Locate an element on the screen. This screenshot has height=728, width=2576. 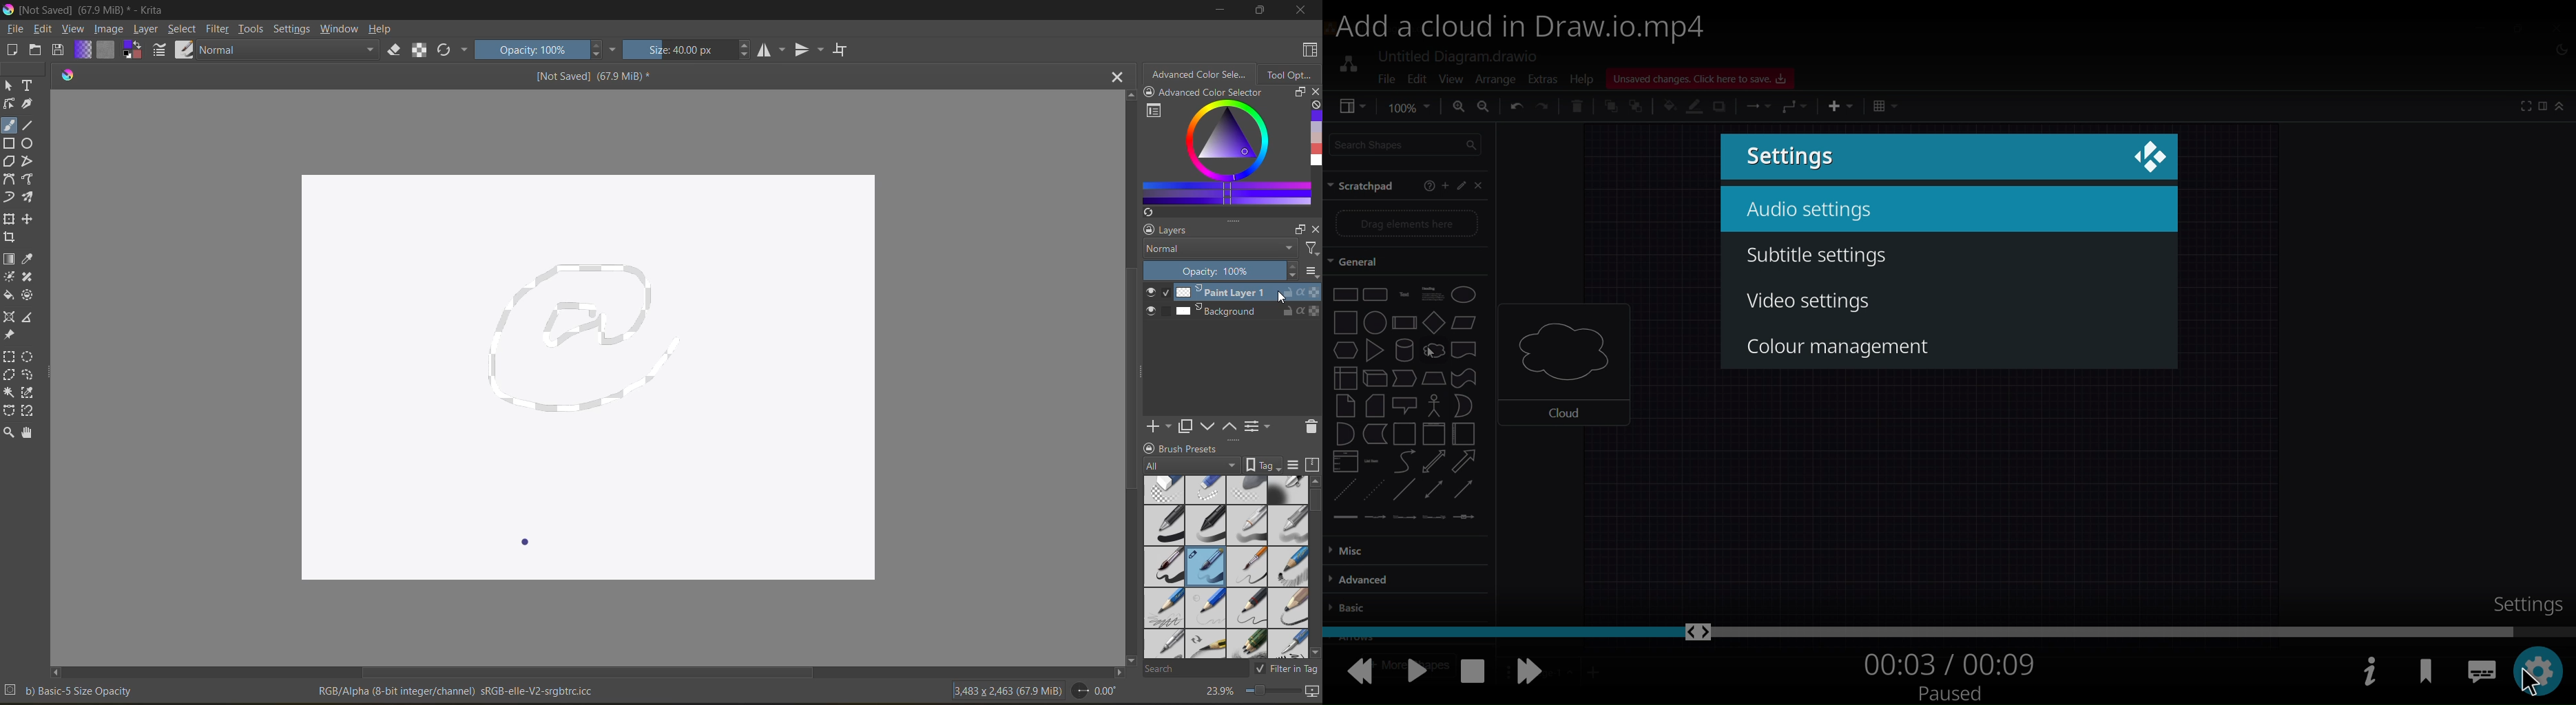
crop is located at coordinates (9, 238).